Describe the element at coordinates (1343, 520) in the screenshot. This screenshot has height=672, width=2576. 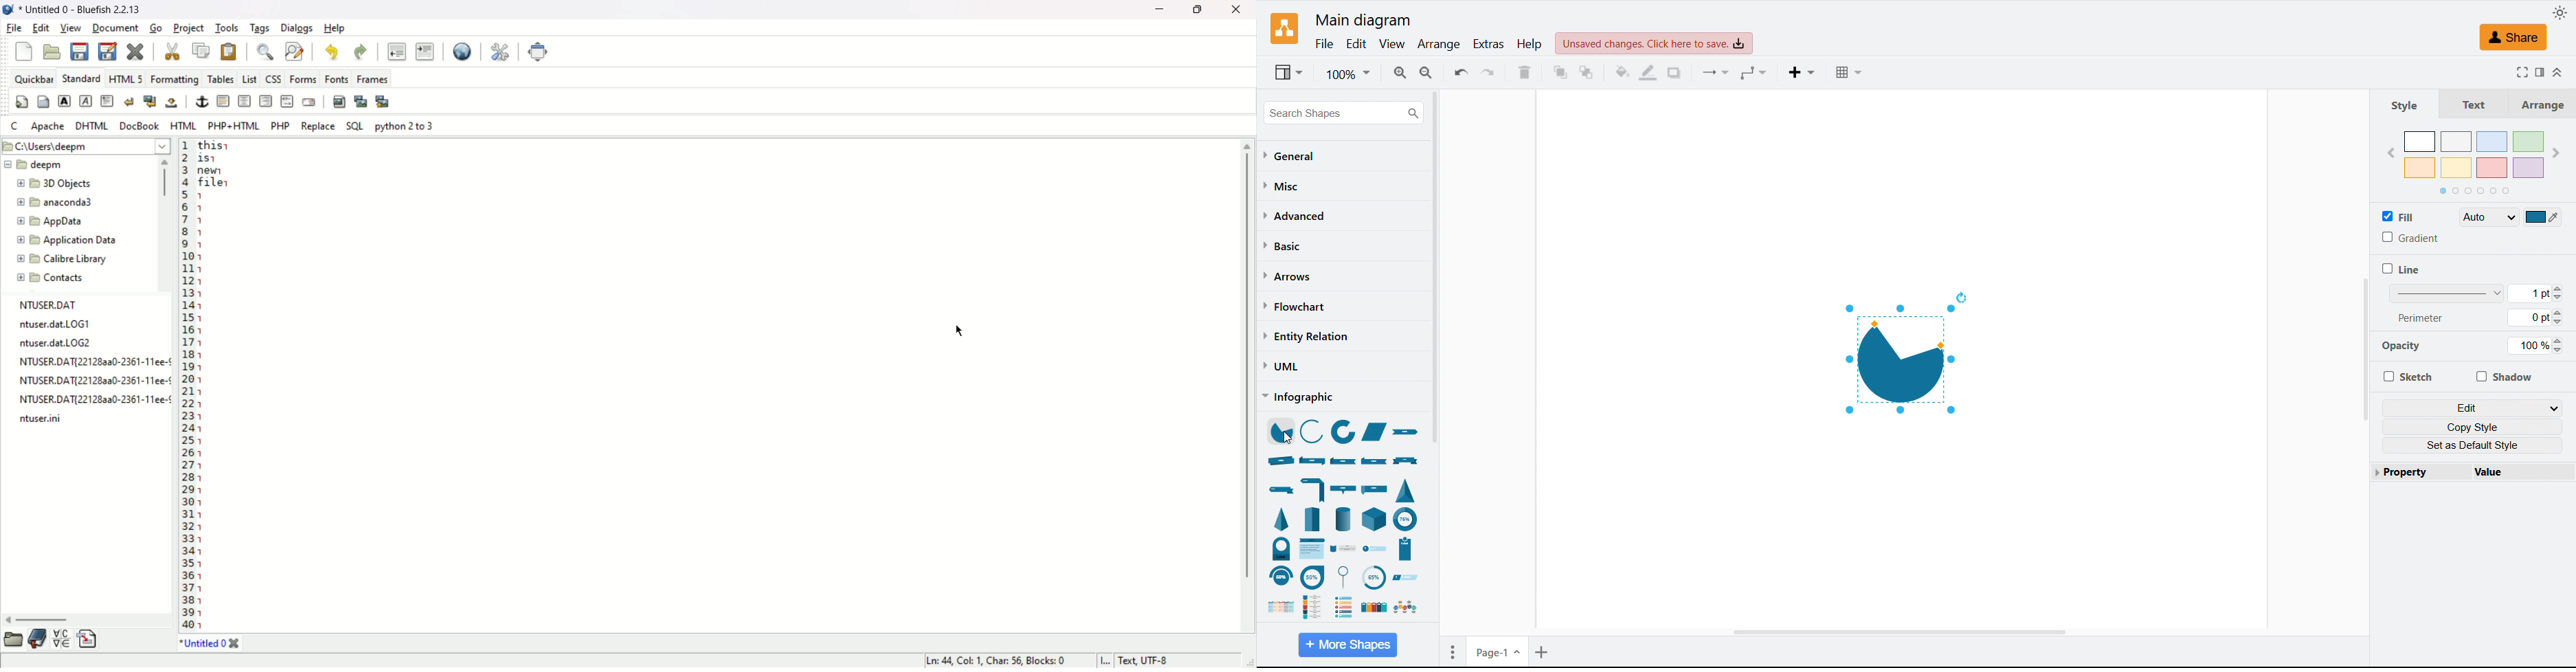
I see `cylinder` at that location.